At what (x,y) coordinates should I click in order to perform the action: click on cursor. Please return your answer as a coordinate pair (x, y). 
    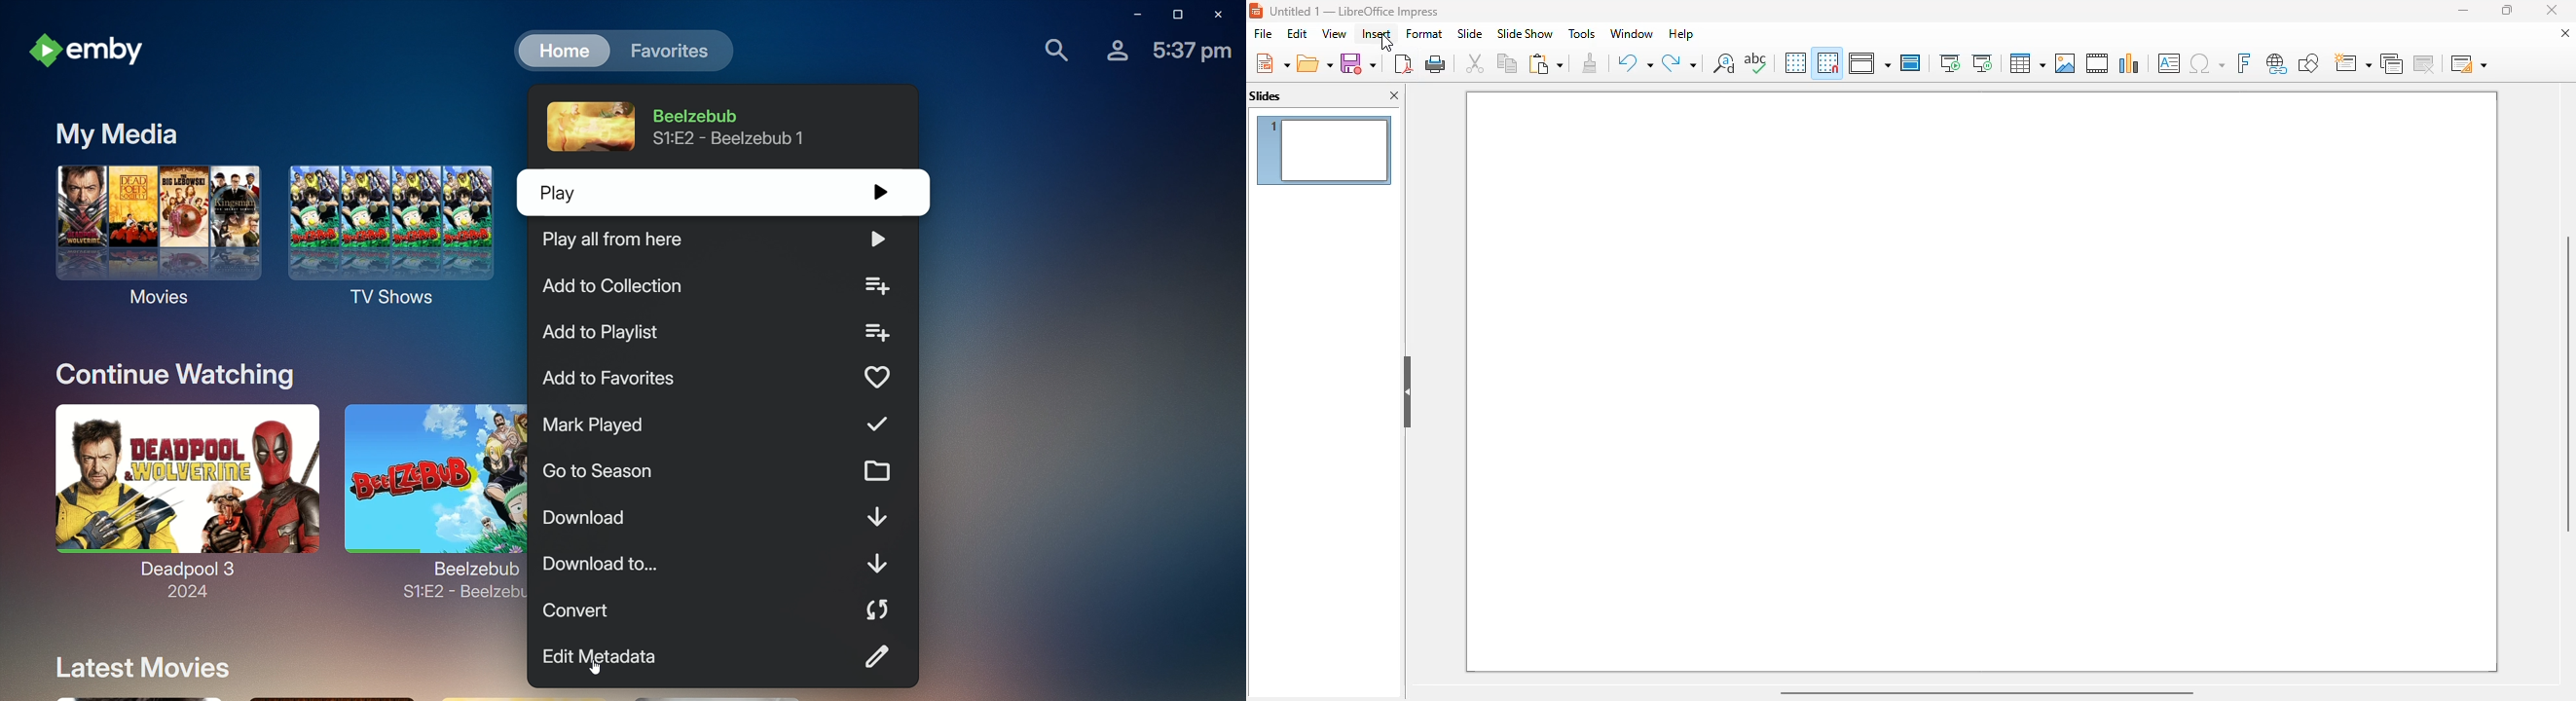
    Looking at the image, I should click on (1387, 43).